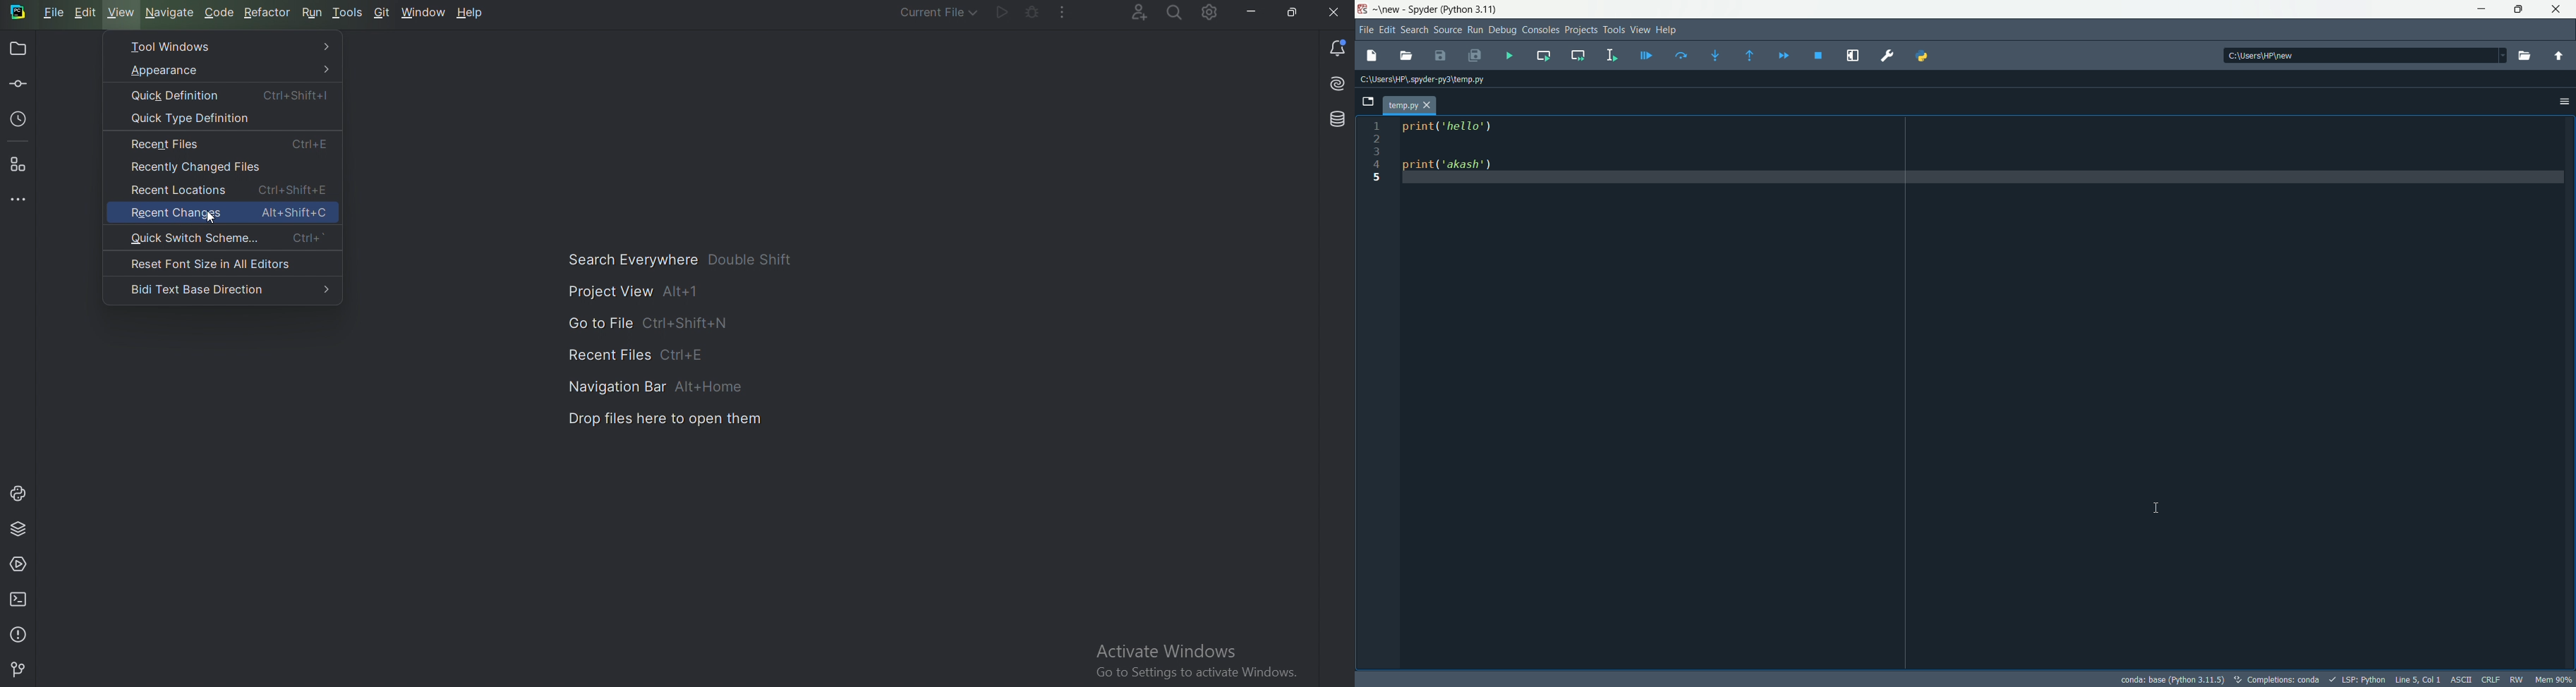 The height and width of the screenshot is (700, 2576). What do you see at coordinates (1666, 30) in the screenshot?
I see `help menu` at bounding box center [1666, 30].